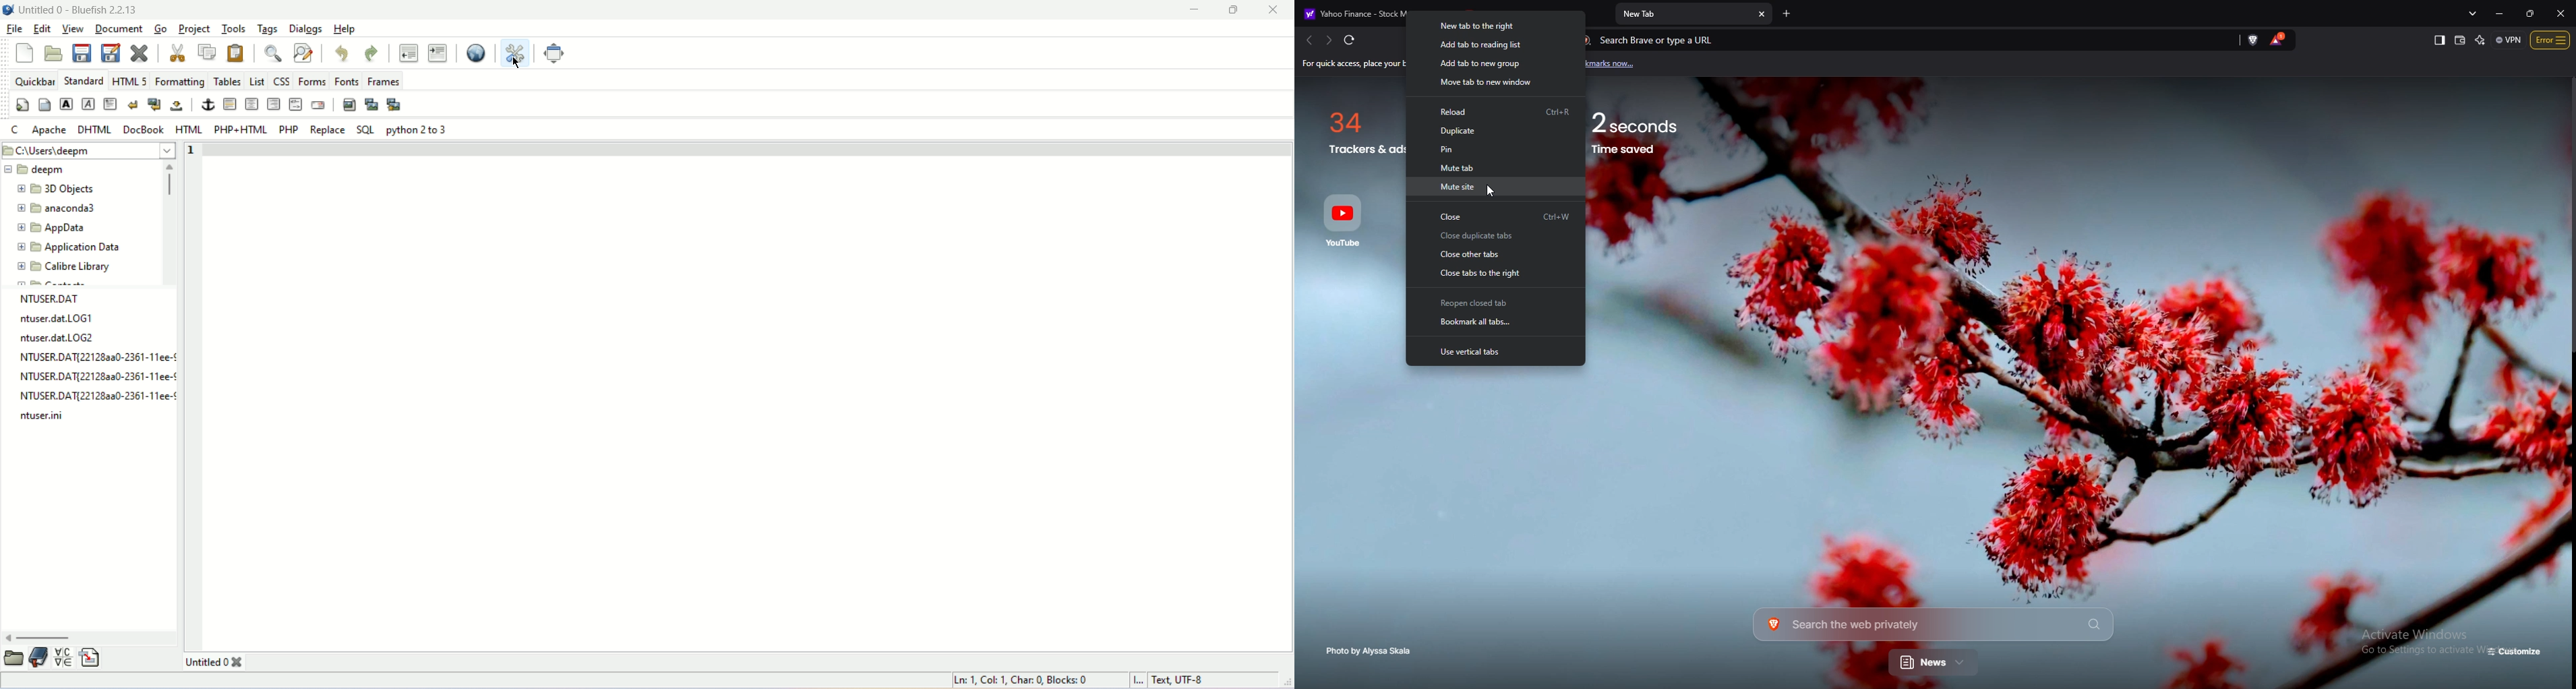  Describe the element at coordinates (111, 53) in the screenshot. I see `save as` at that location.